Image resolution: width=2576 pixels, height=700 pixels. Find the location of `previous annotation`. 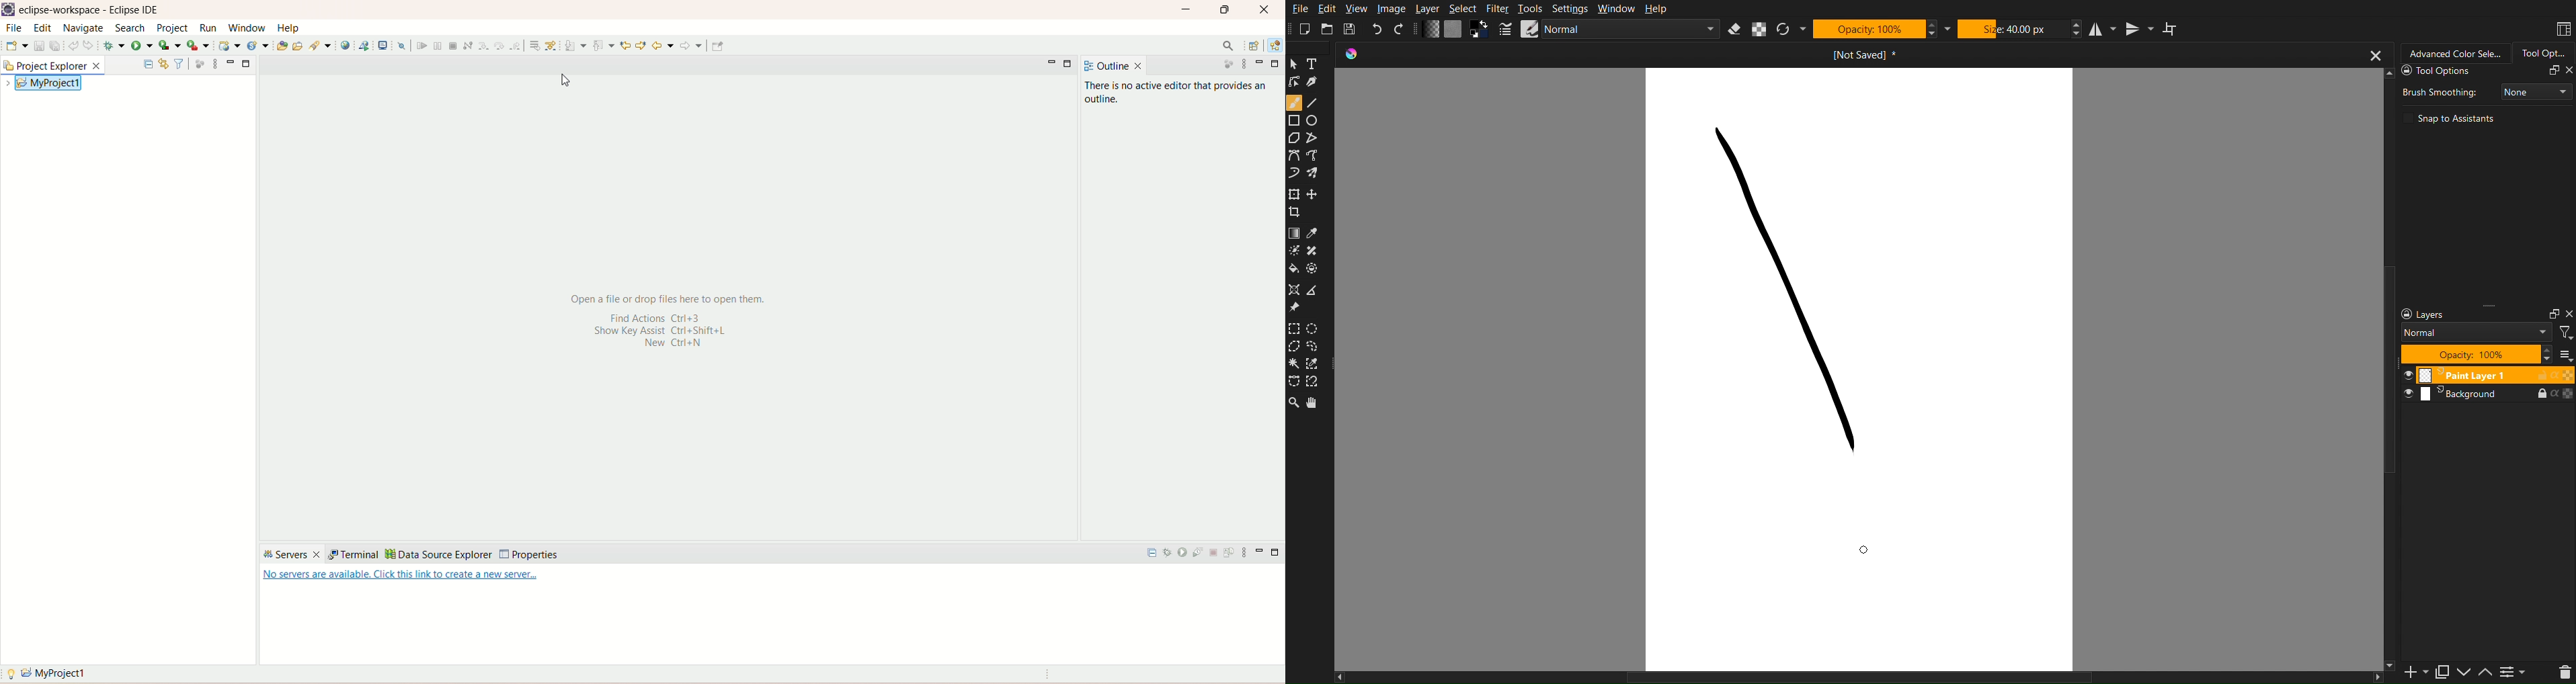

previous annotation is located at coordinates (603, 46).